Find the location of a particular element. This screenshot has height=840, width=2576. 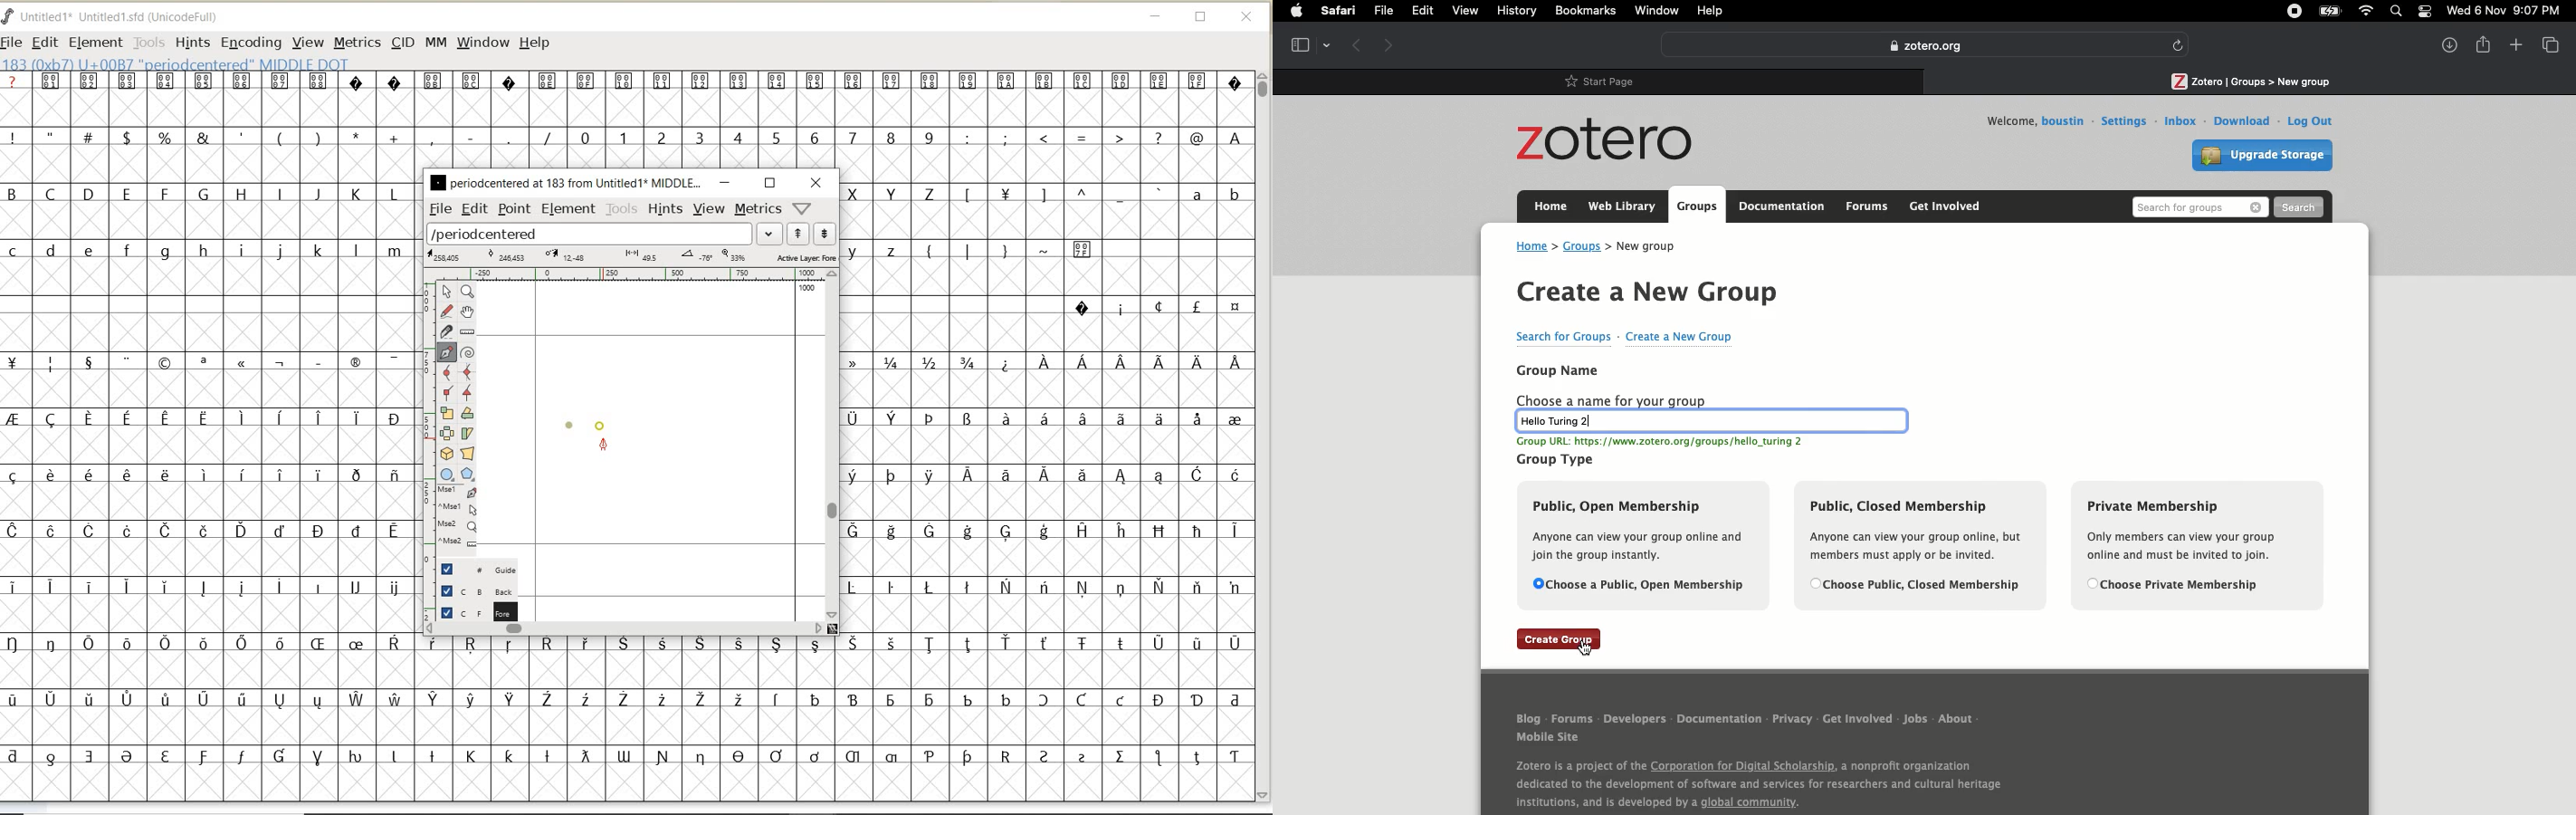

New group is located at coordinates (1652, 245).